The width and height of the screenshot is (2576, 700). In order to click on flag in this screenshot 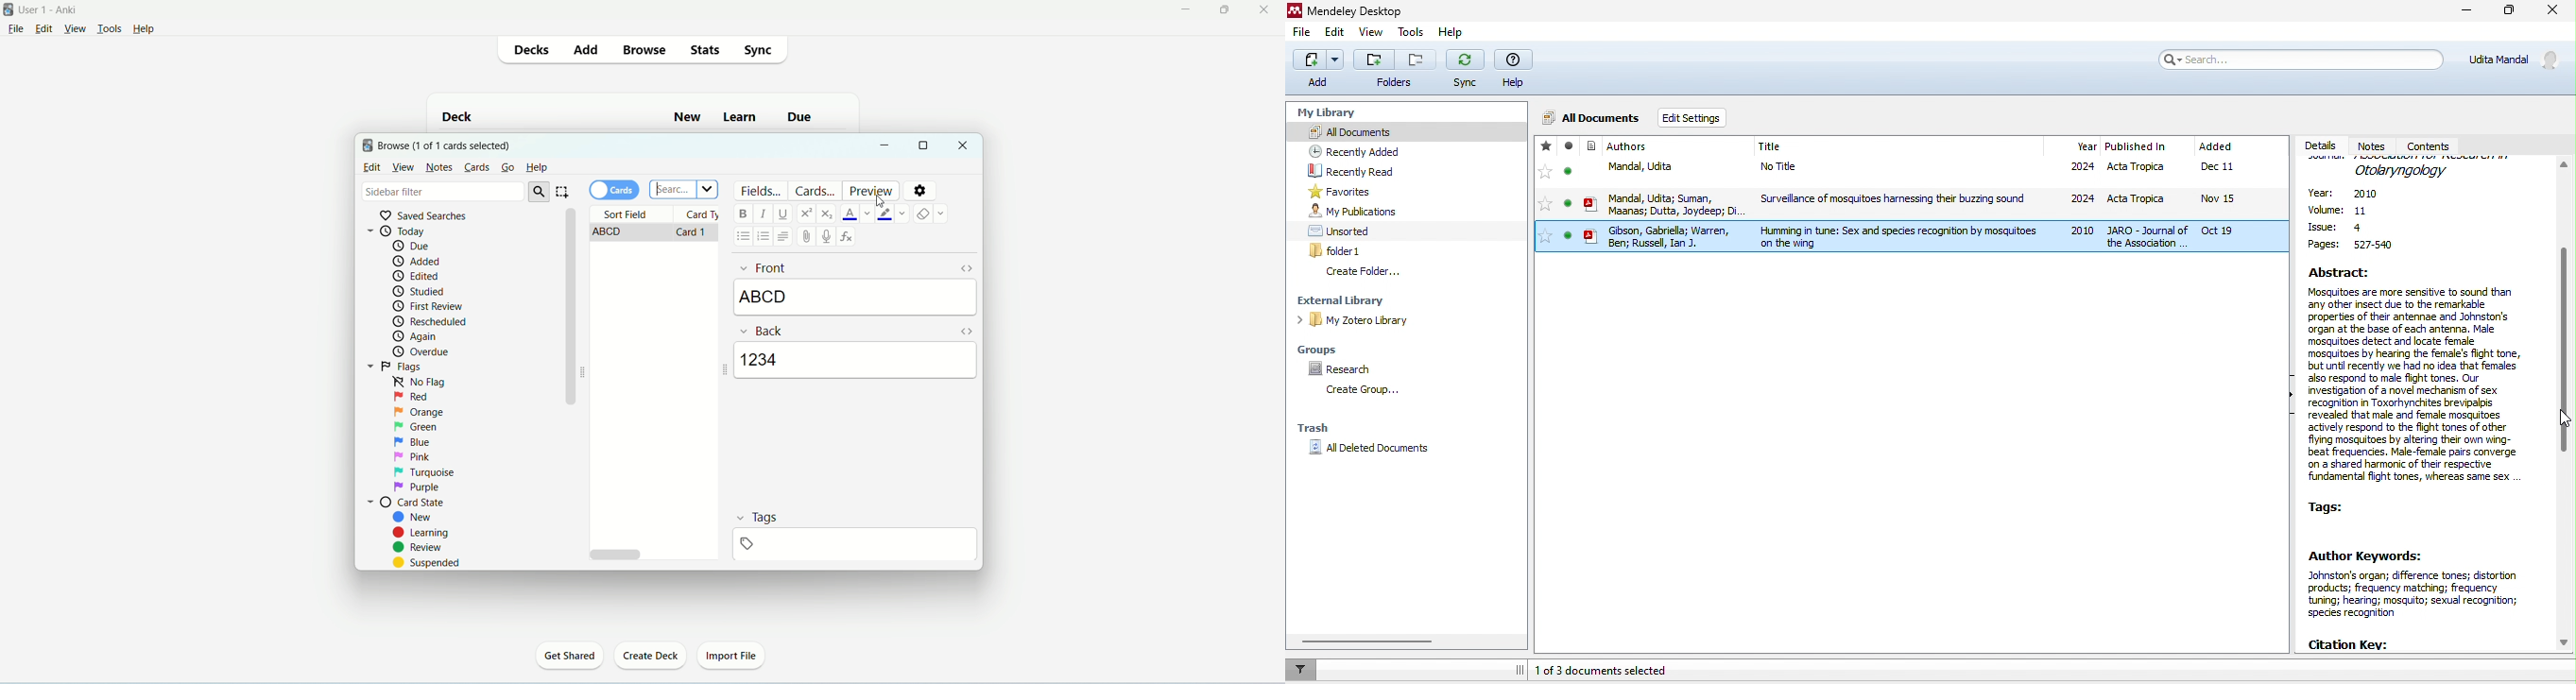, I will do `click(397, 367)`.